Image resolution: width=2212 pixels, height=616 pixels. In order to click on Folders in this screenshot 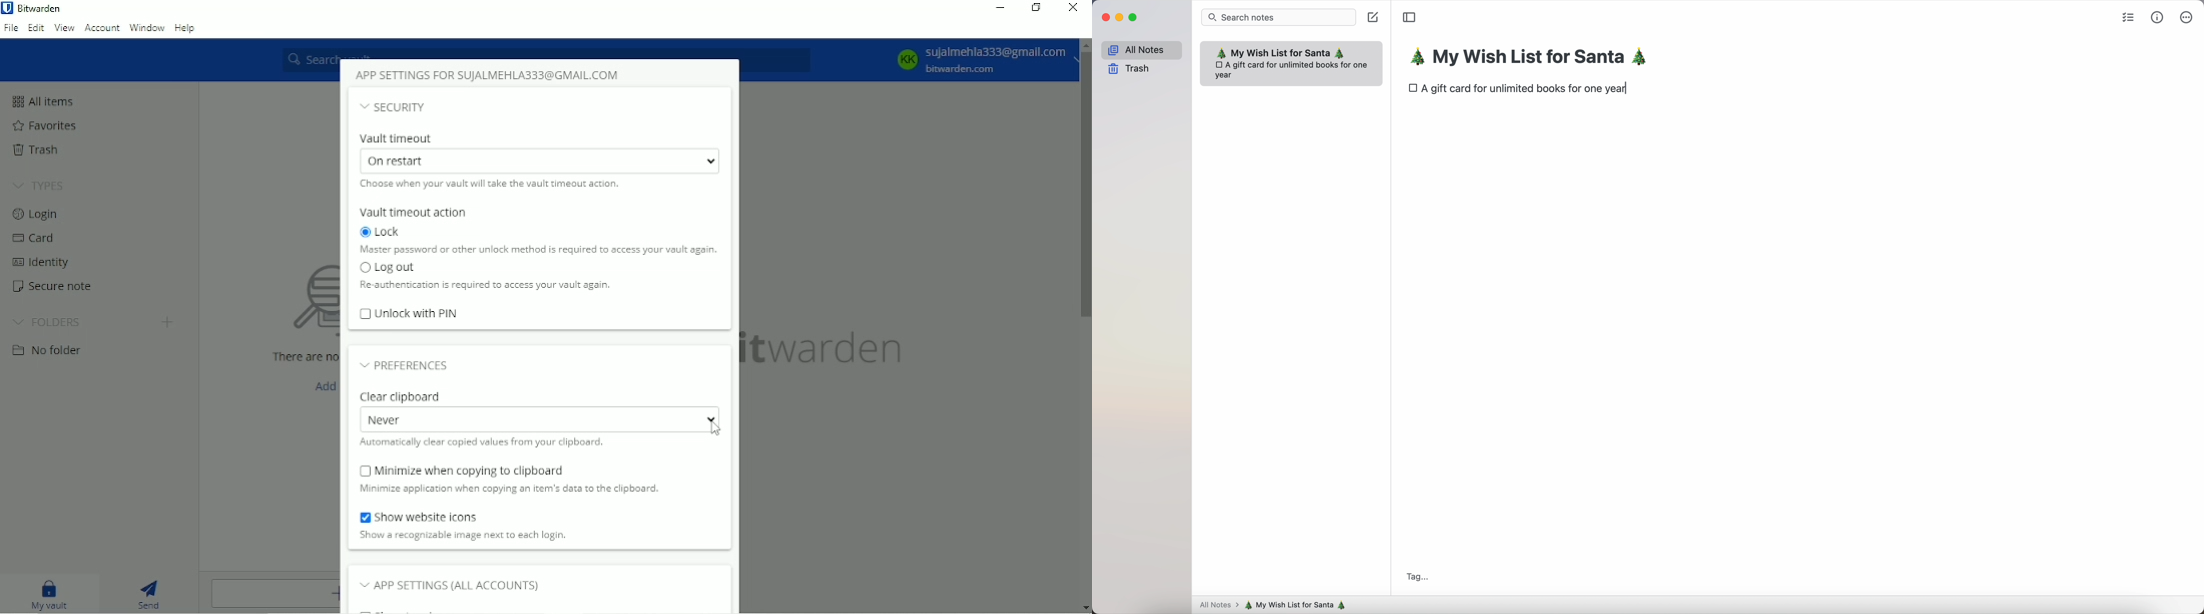, I will do `click(49, 321)`.